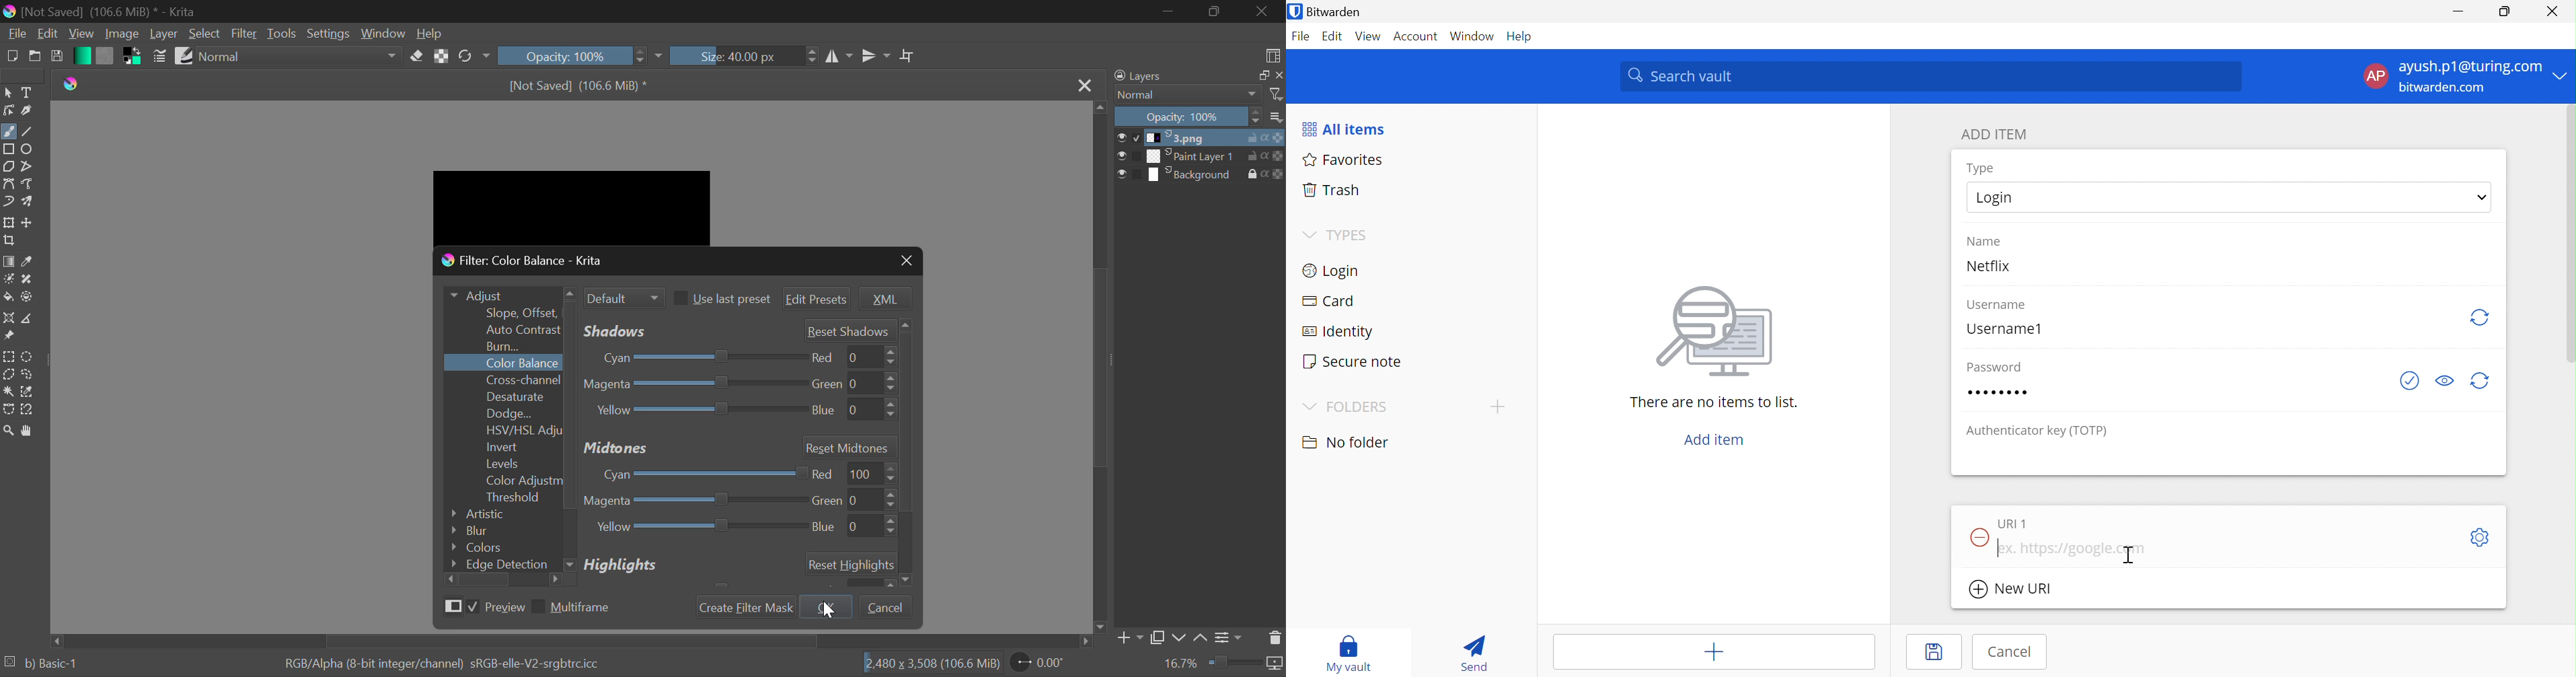 The height and width of the screenshot is (700, 2576). Describe the element at coordinates (502, 413) in the screenshot. I see `Dodge` at that location.